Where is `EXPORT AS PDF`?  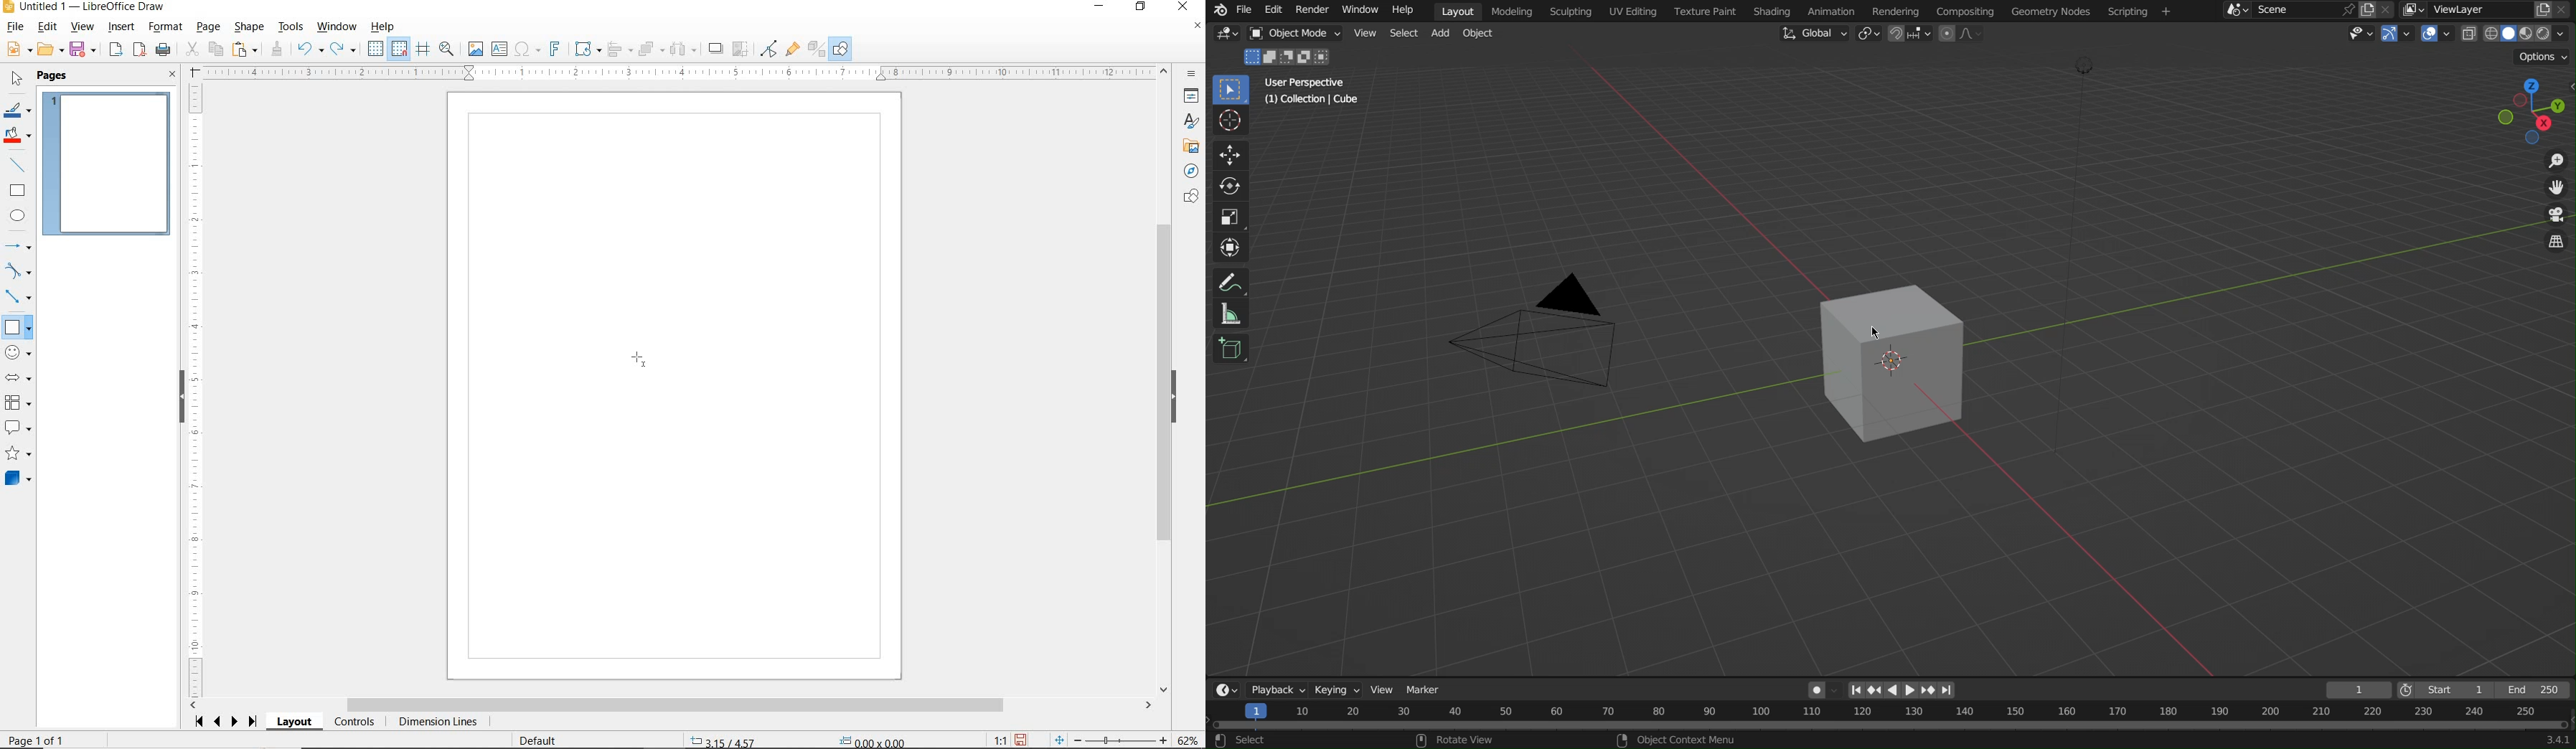 EXPORT AS PDF is located at coordinates (141, 51).